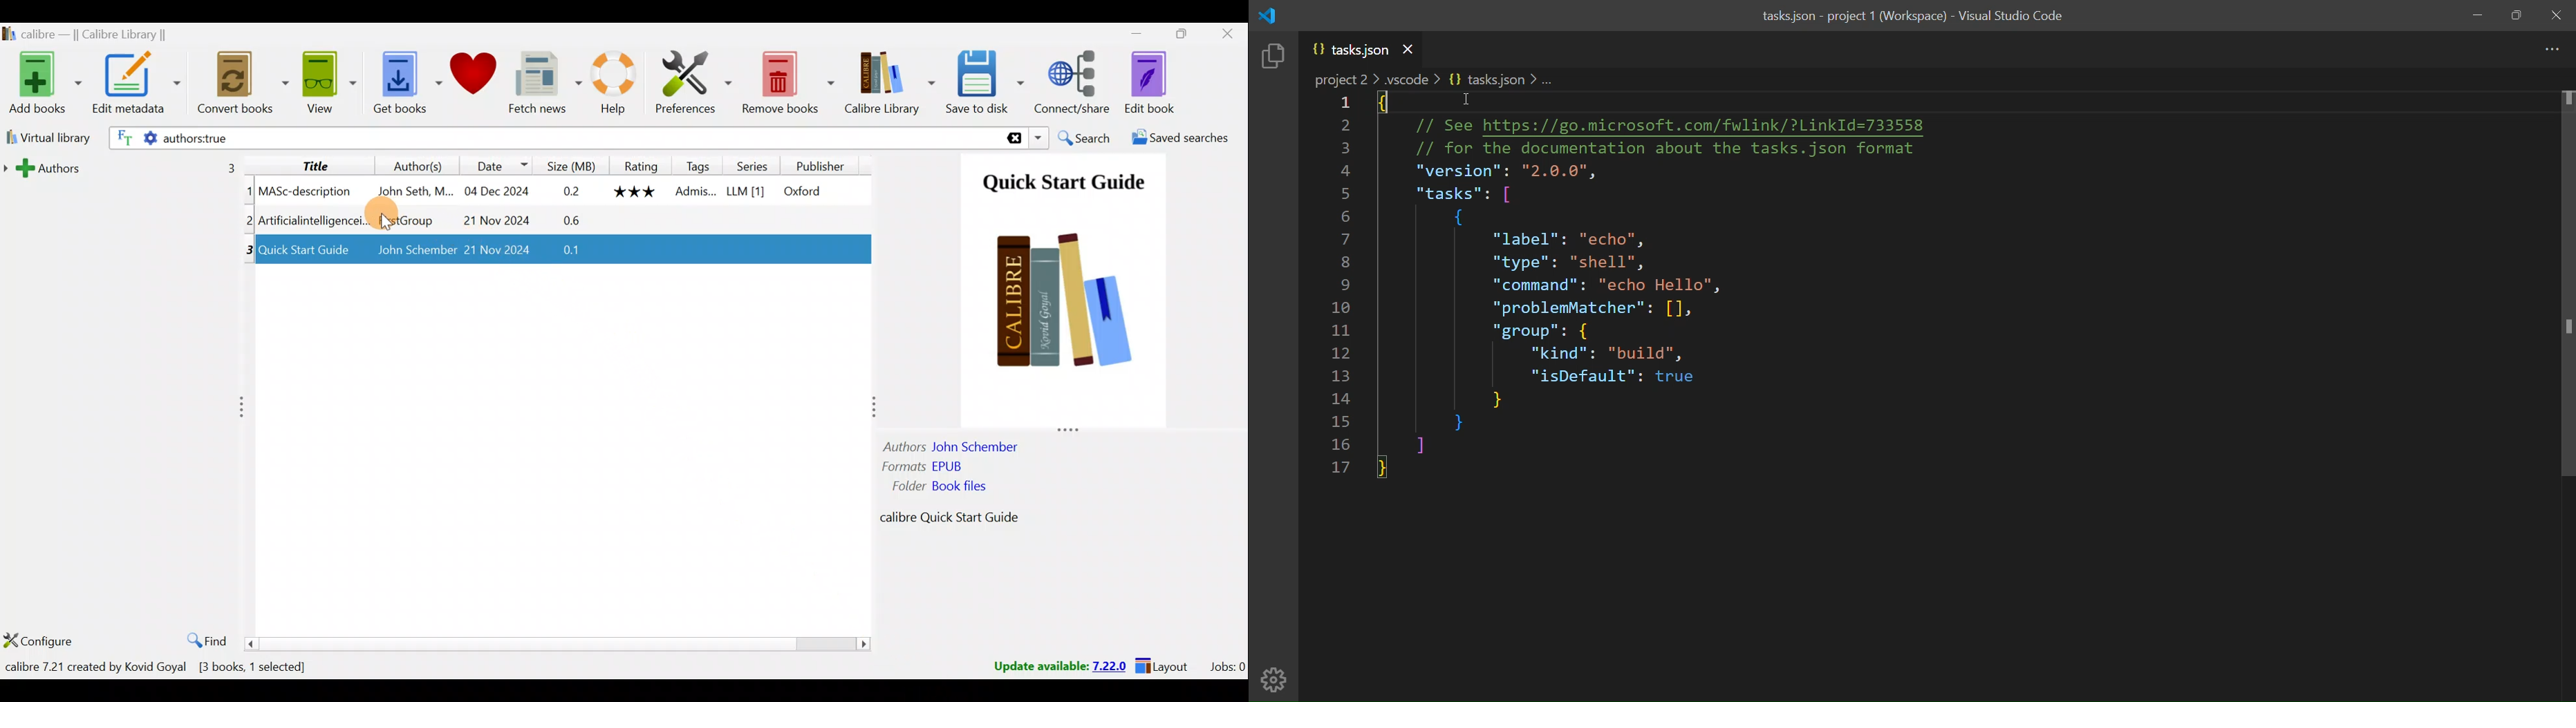 Image resolution: width=2576 pixels, height=728 pixels. I want to click on Add books, so click(42, 83).